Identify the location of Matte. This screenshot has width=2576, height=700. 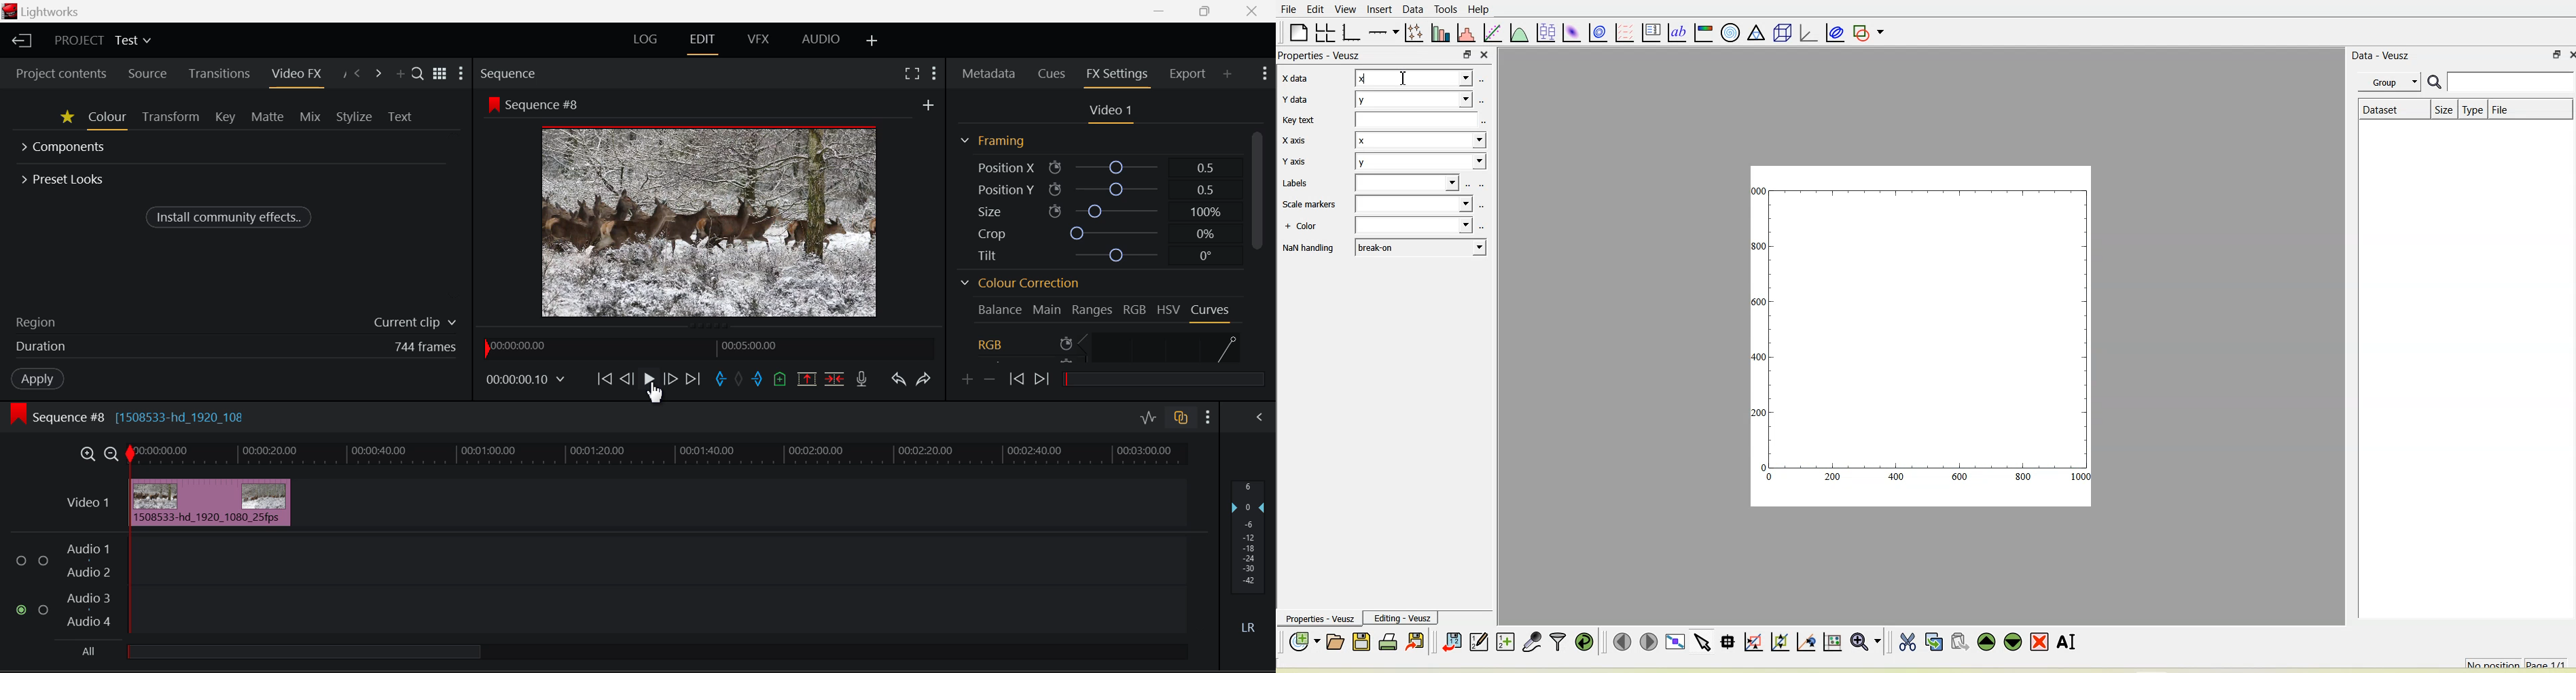
(268, 118).